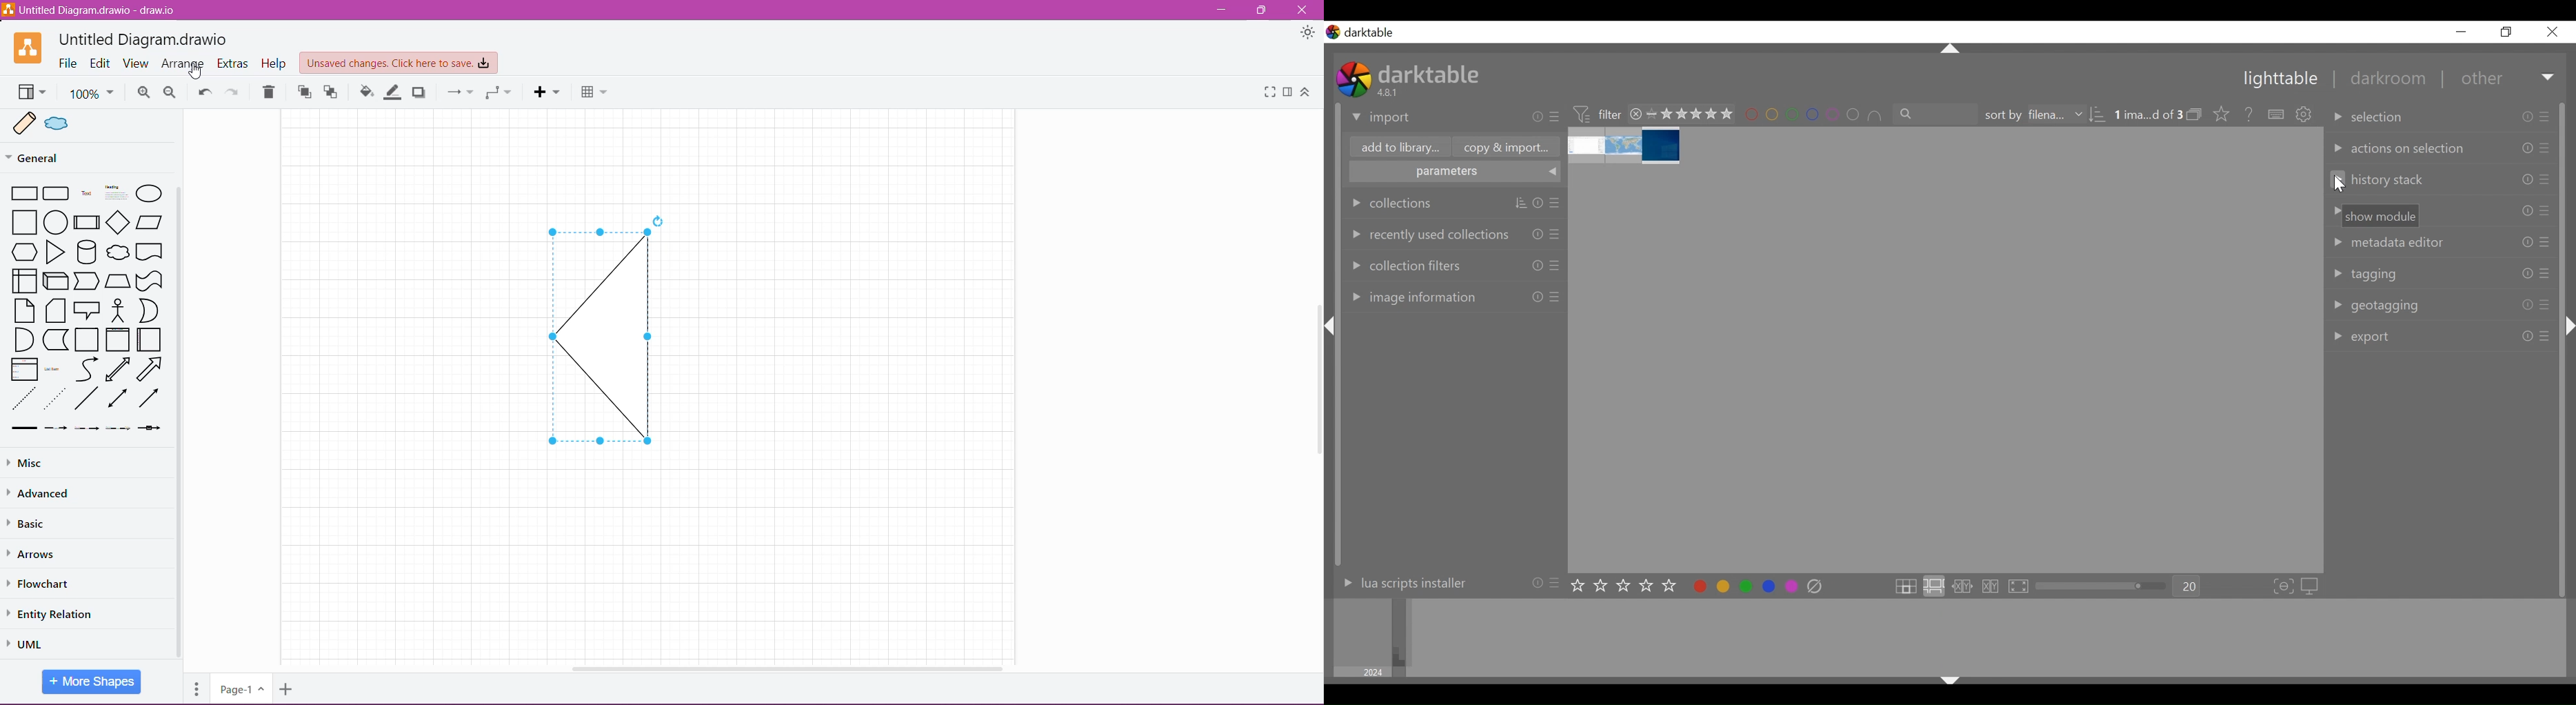  Describe the element at coordinates (101, 63) in the screenshot. I see `Edit` at that location.